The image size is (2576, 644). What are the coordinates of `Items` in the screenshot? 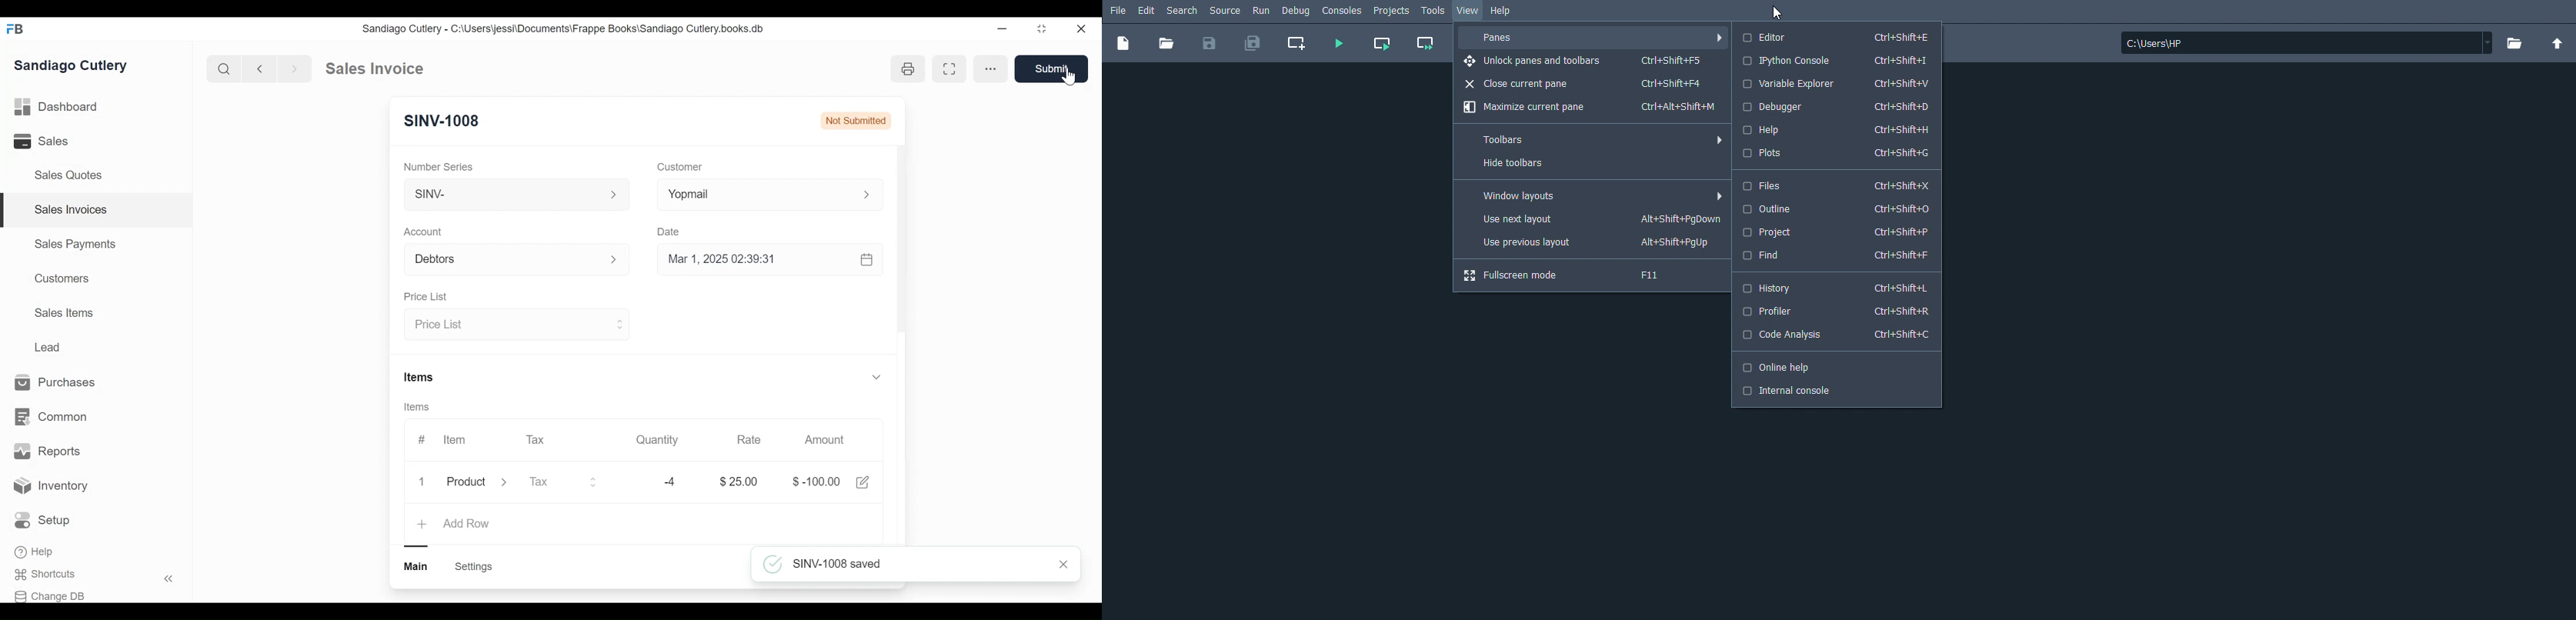 It's located at (645, 377).